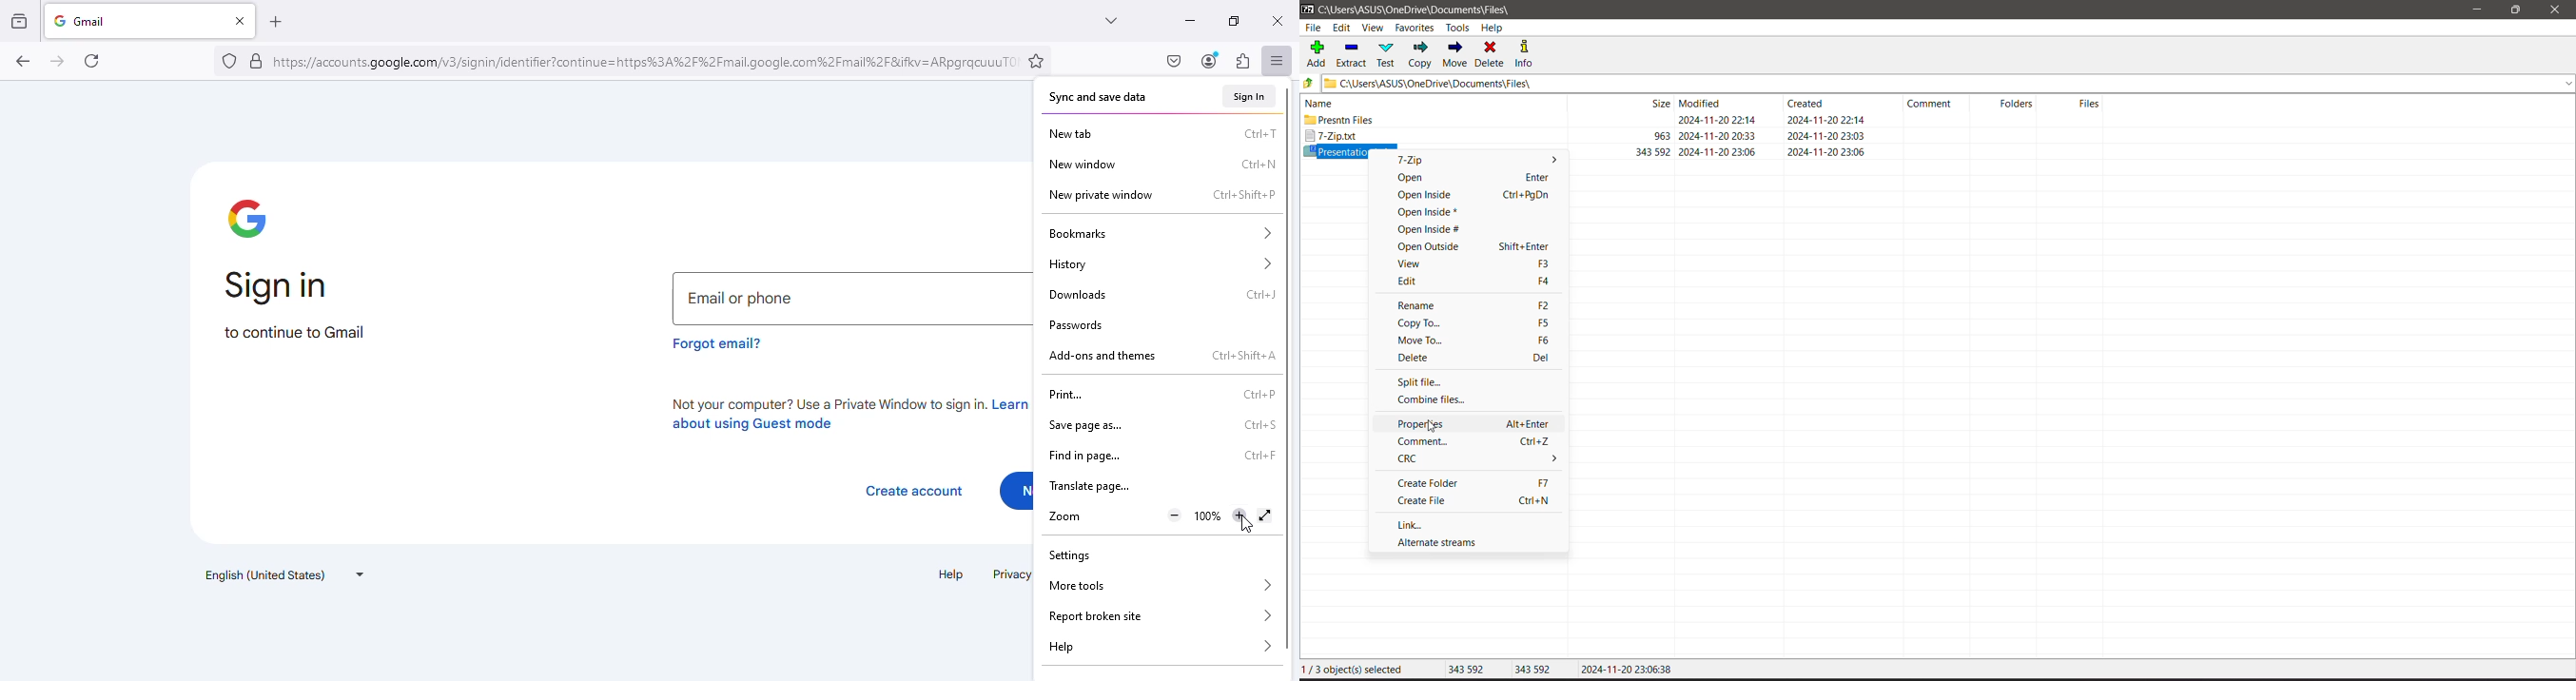 Image resolution: width=2576 pixels, height=700 pixels. What do you see at coordinates (1097, 97) in the screenshot?
I see `sync and save data` at bounding box center [1097, 97].